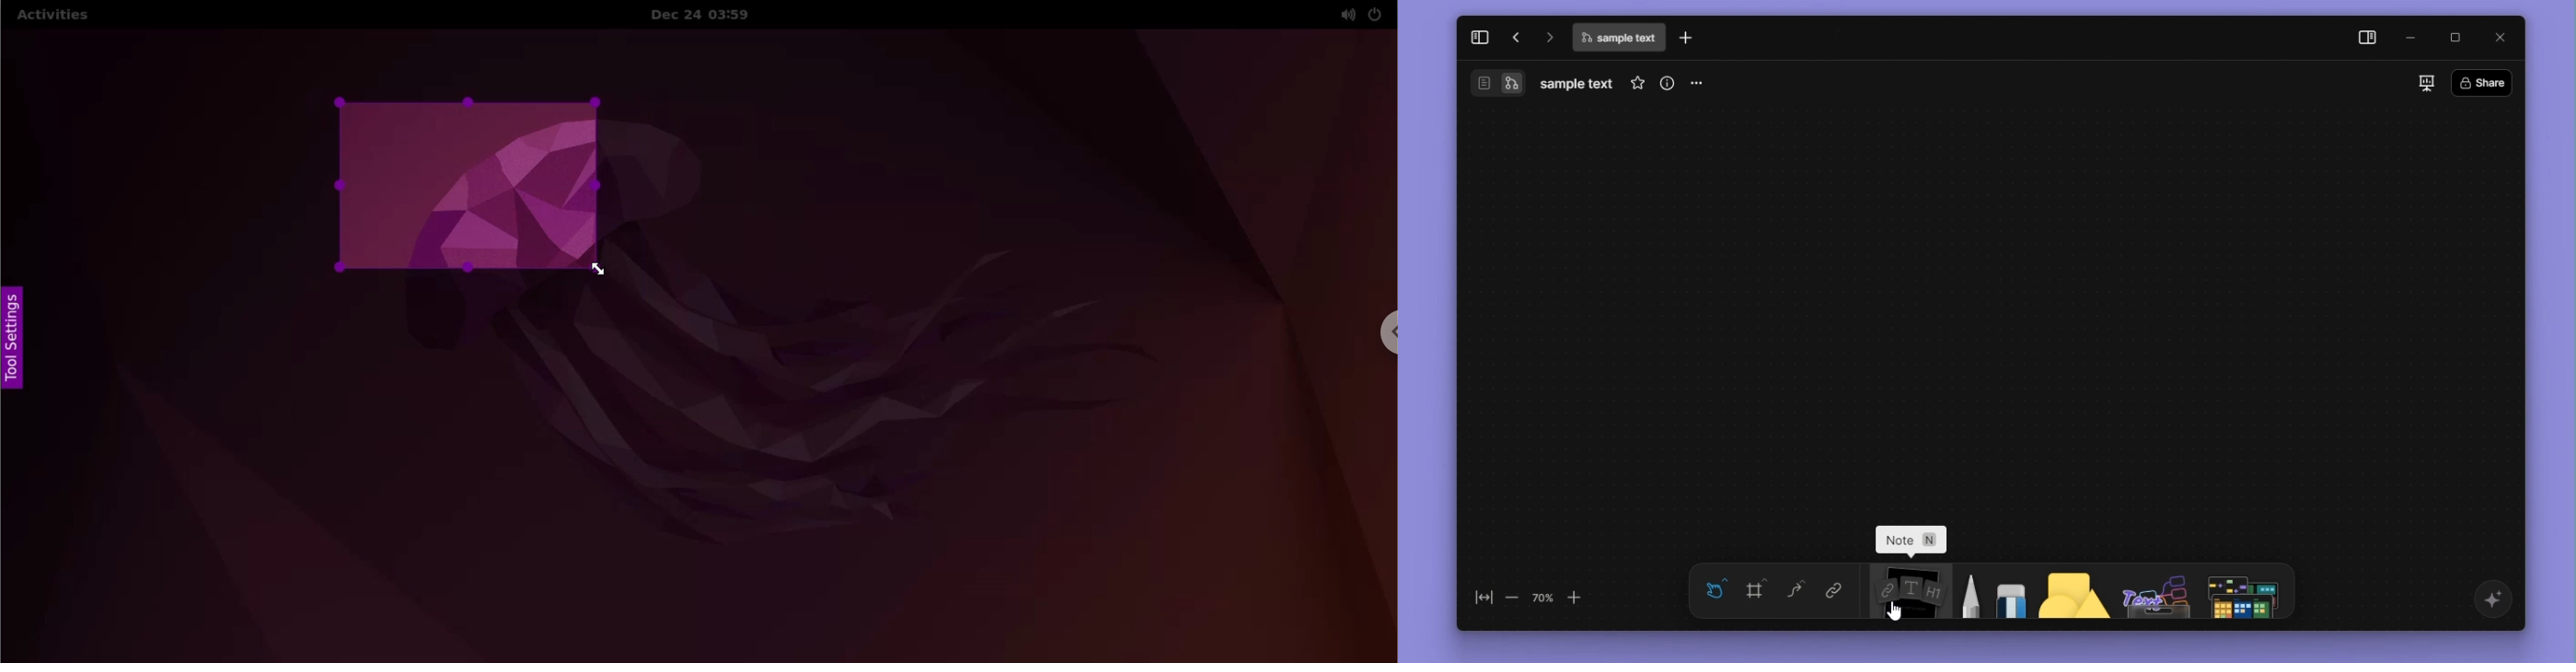  What do you see at coordinates (1345, 15) in the screenshot?
I see `sound options ` at bounding box center [1345, 15].